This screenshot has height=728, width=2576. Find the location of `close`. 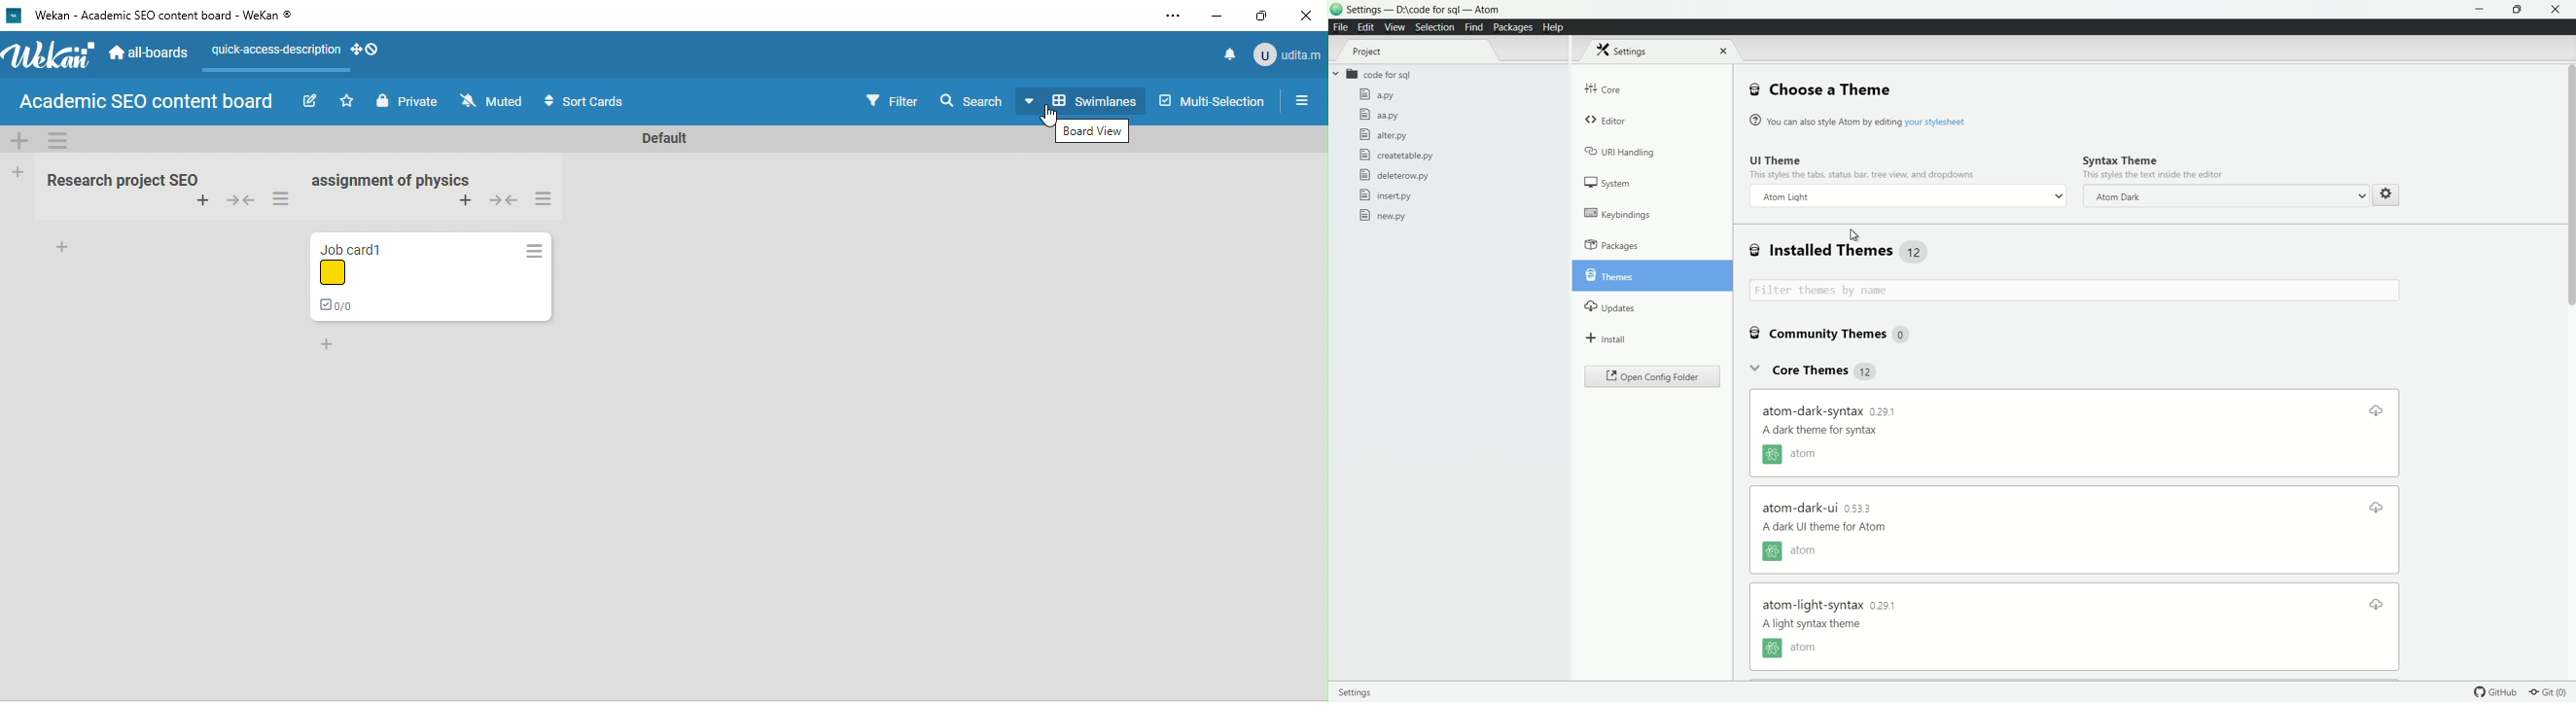

close is located at coordinates (1309, 15).